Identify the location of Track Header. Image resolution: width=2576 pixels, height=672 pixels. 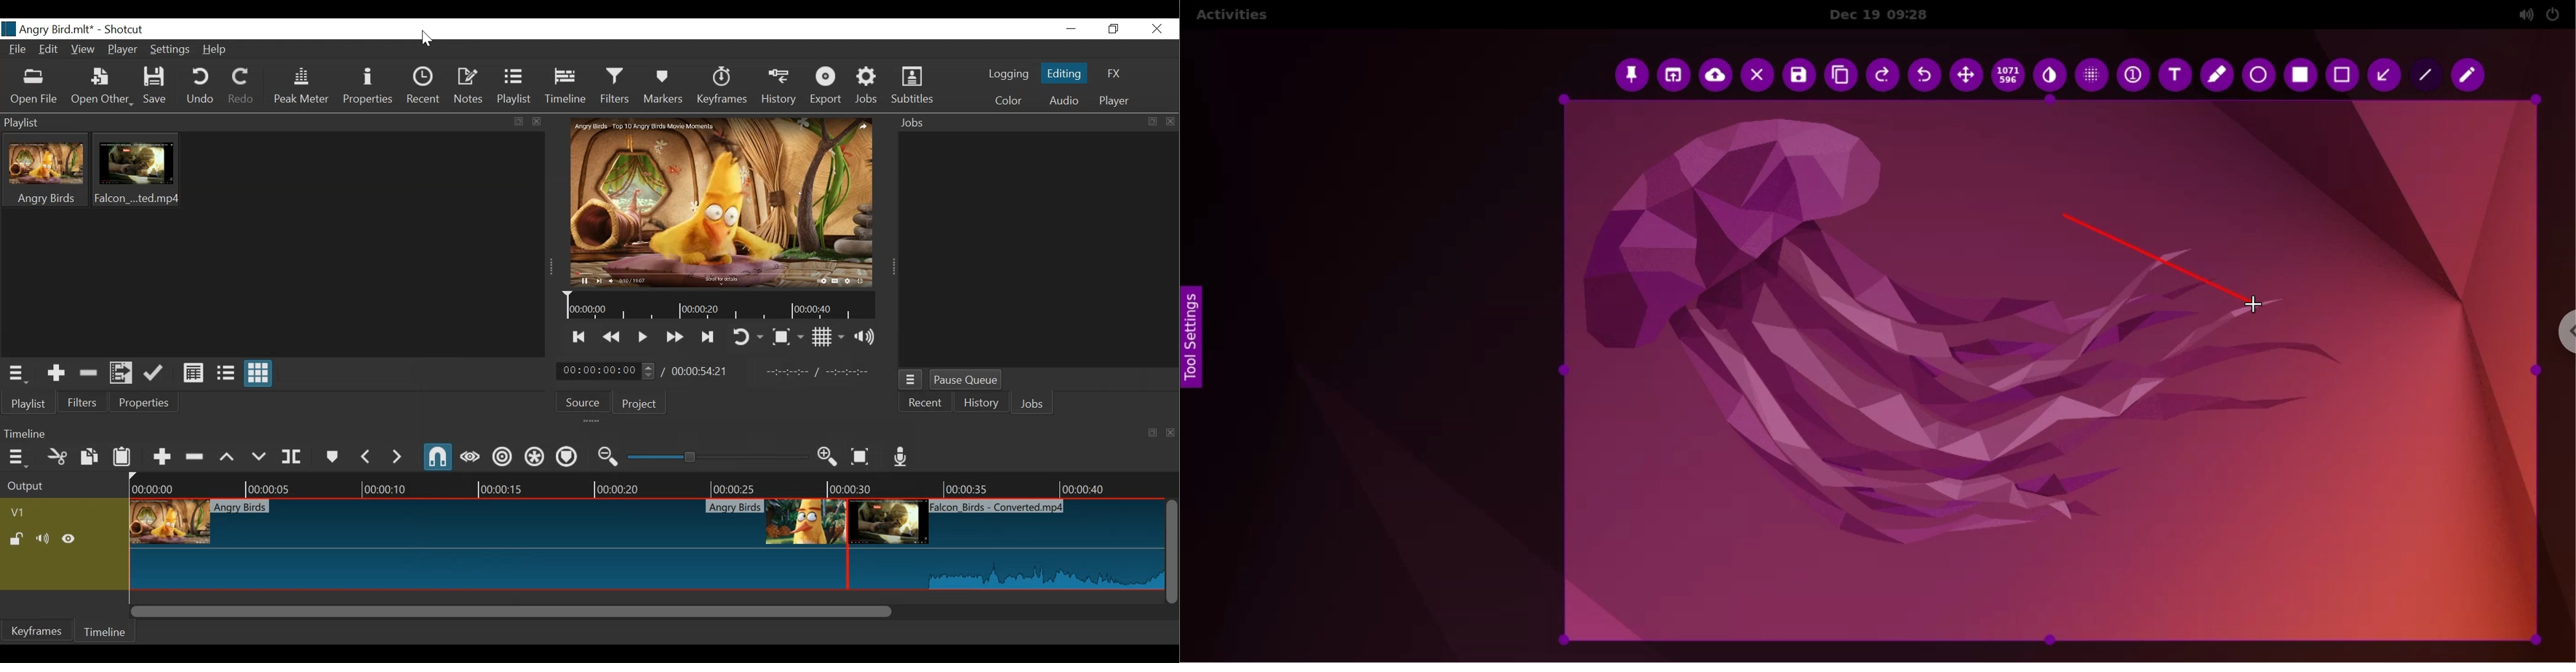
(22, 513).